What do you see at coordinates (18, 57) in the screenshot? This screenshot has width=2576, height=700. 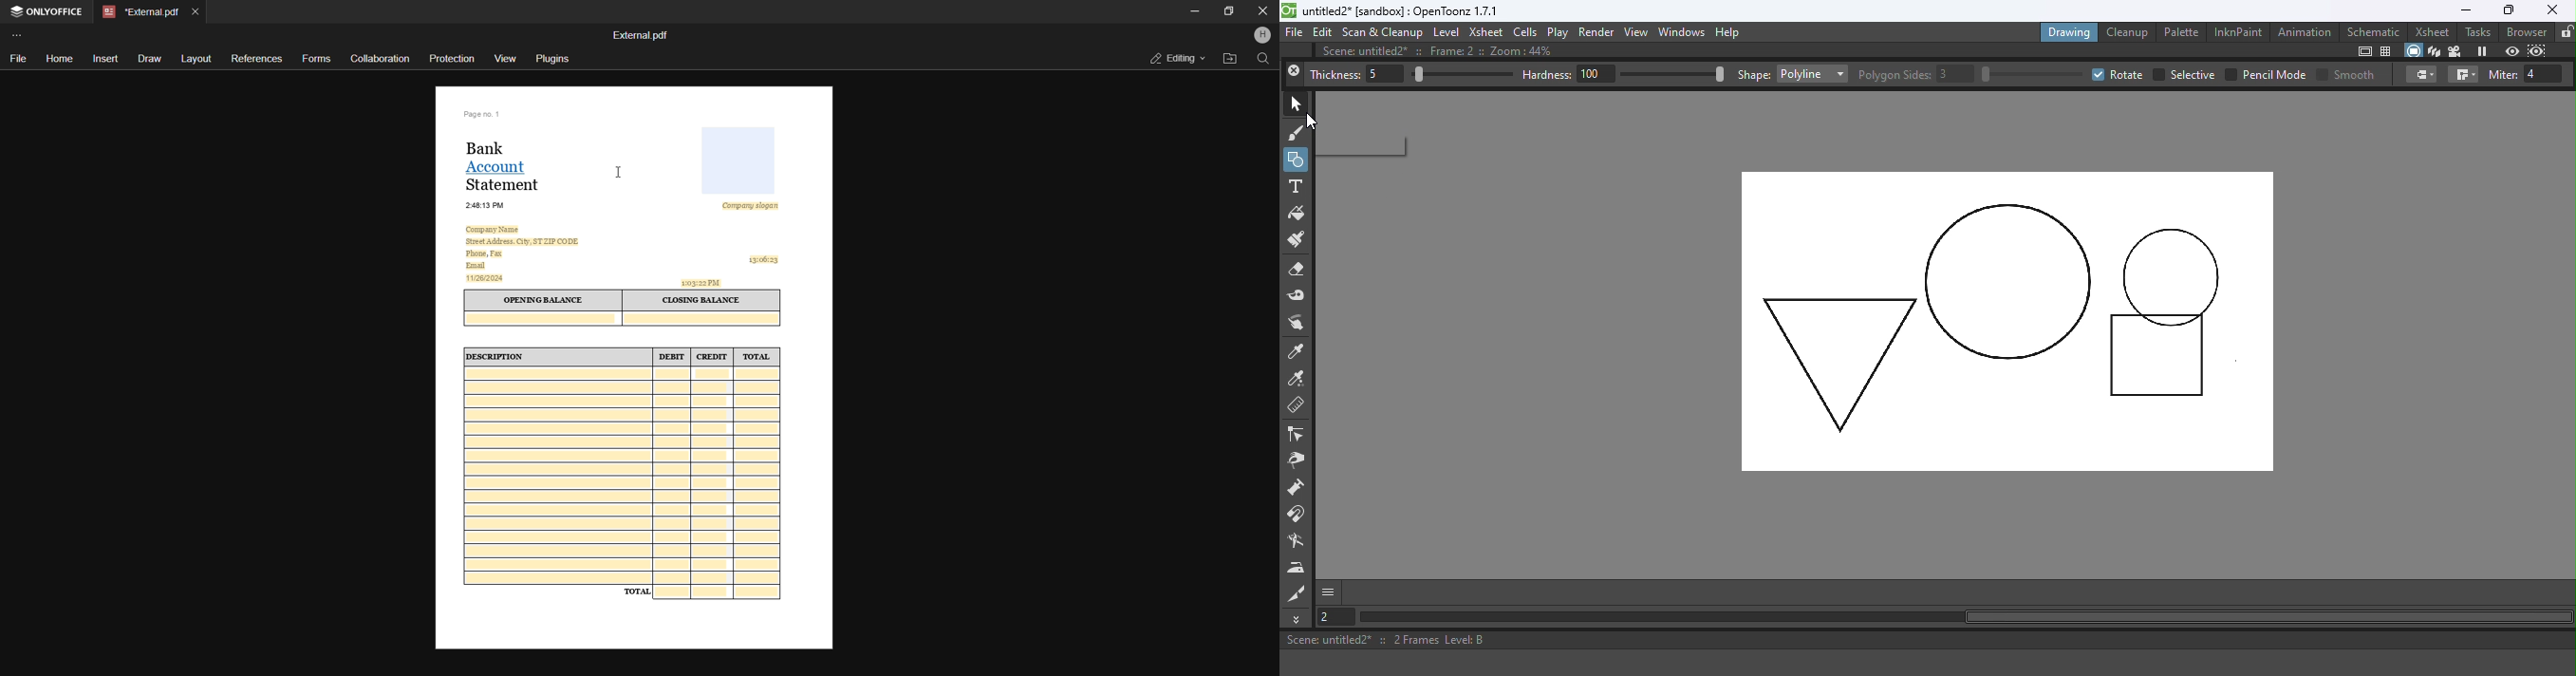 I see `file` at bounding box center [18, 57].